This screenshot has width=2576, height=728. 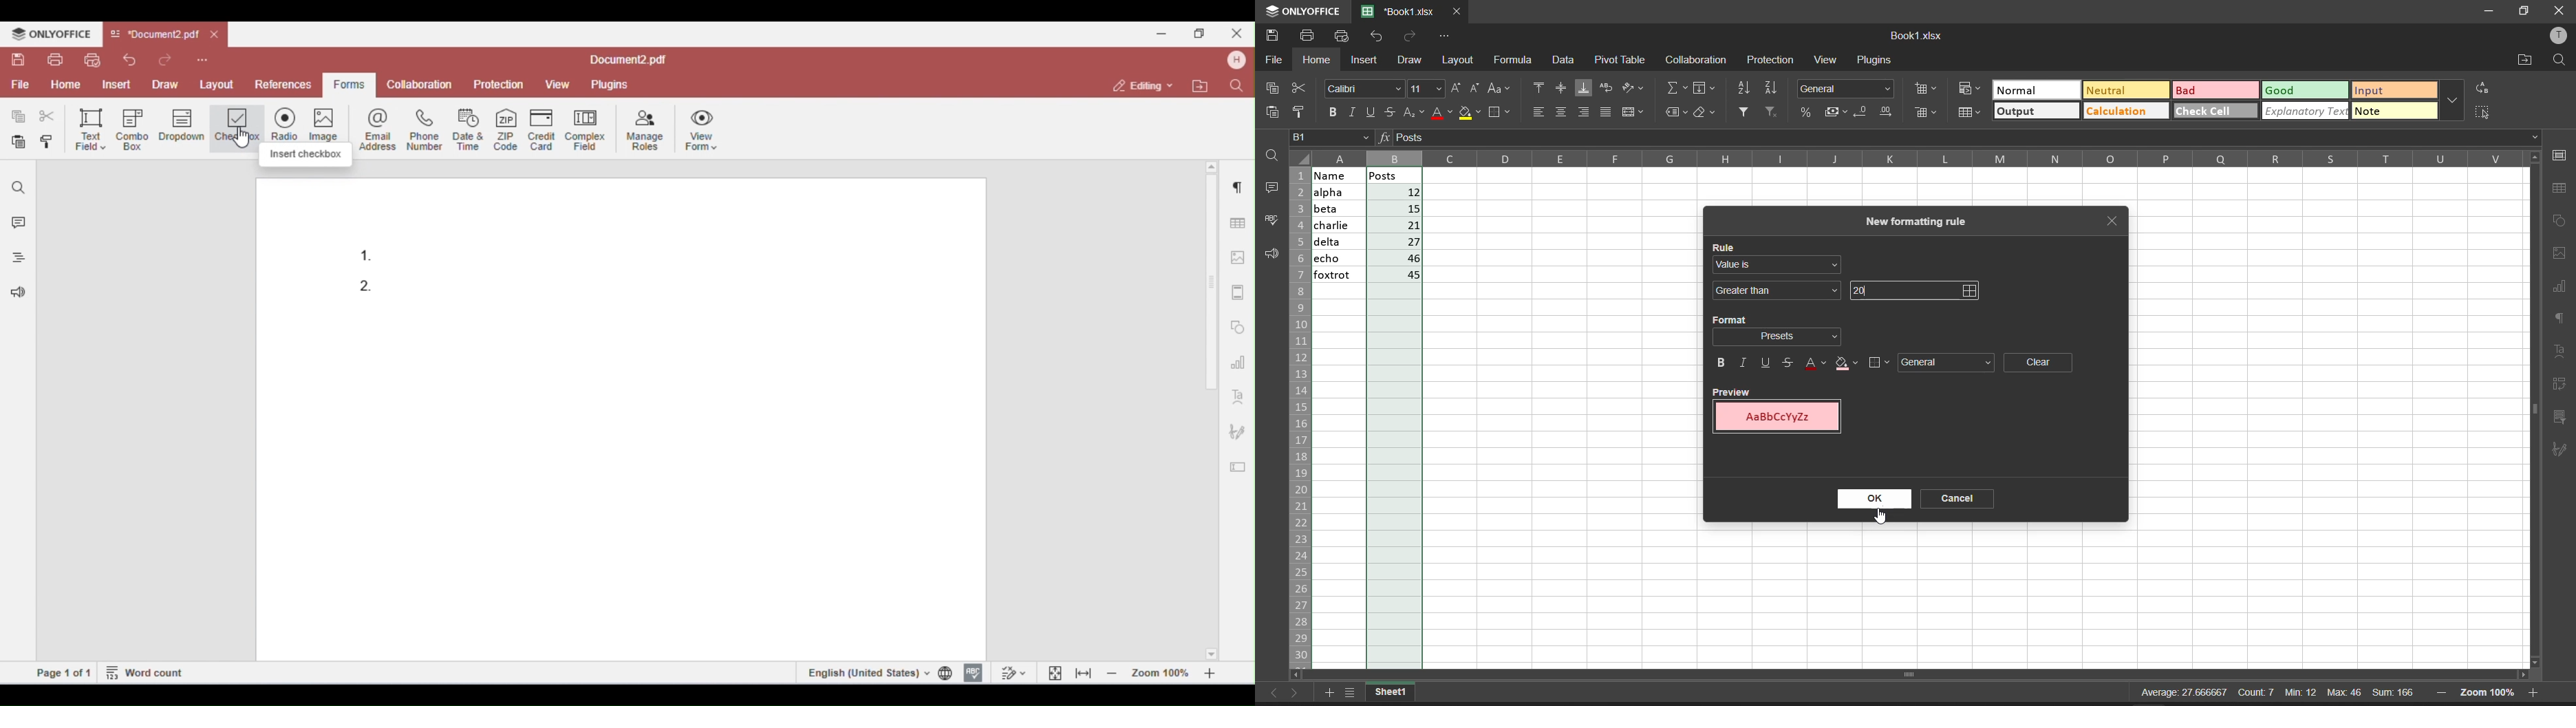 I want to click on general, so click(x=1949, y=362).